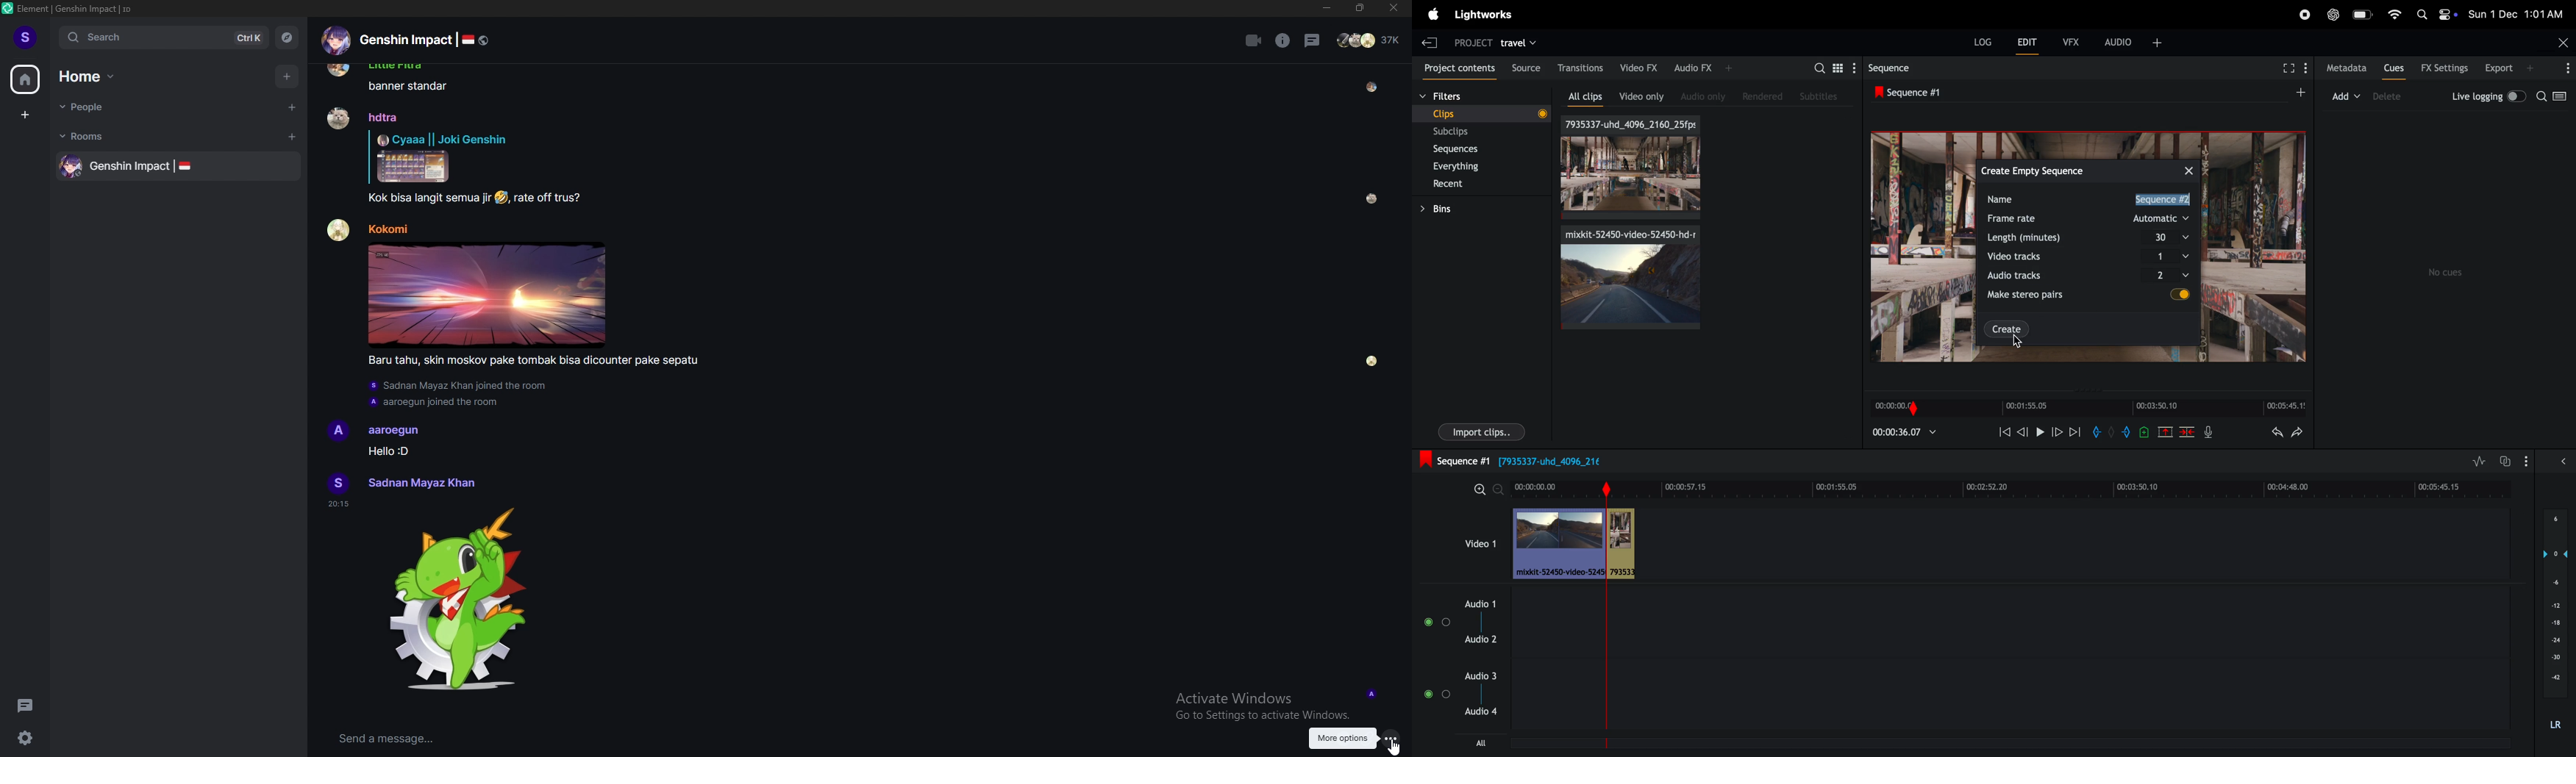  I want to click on Audio 4, so click(1483, 713).